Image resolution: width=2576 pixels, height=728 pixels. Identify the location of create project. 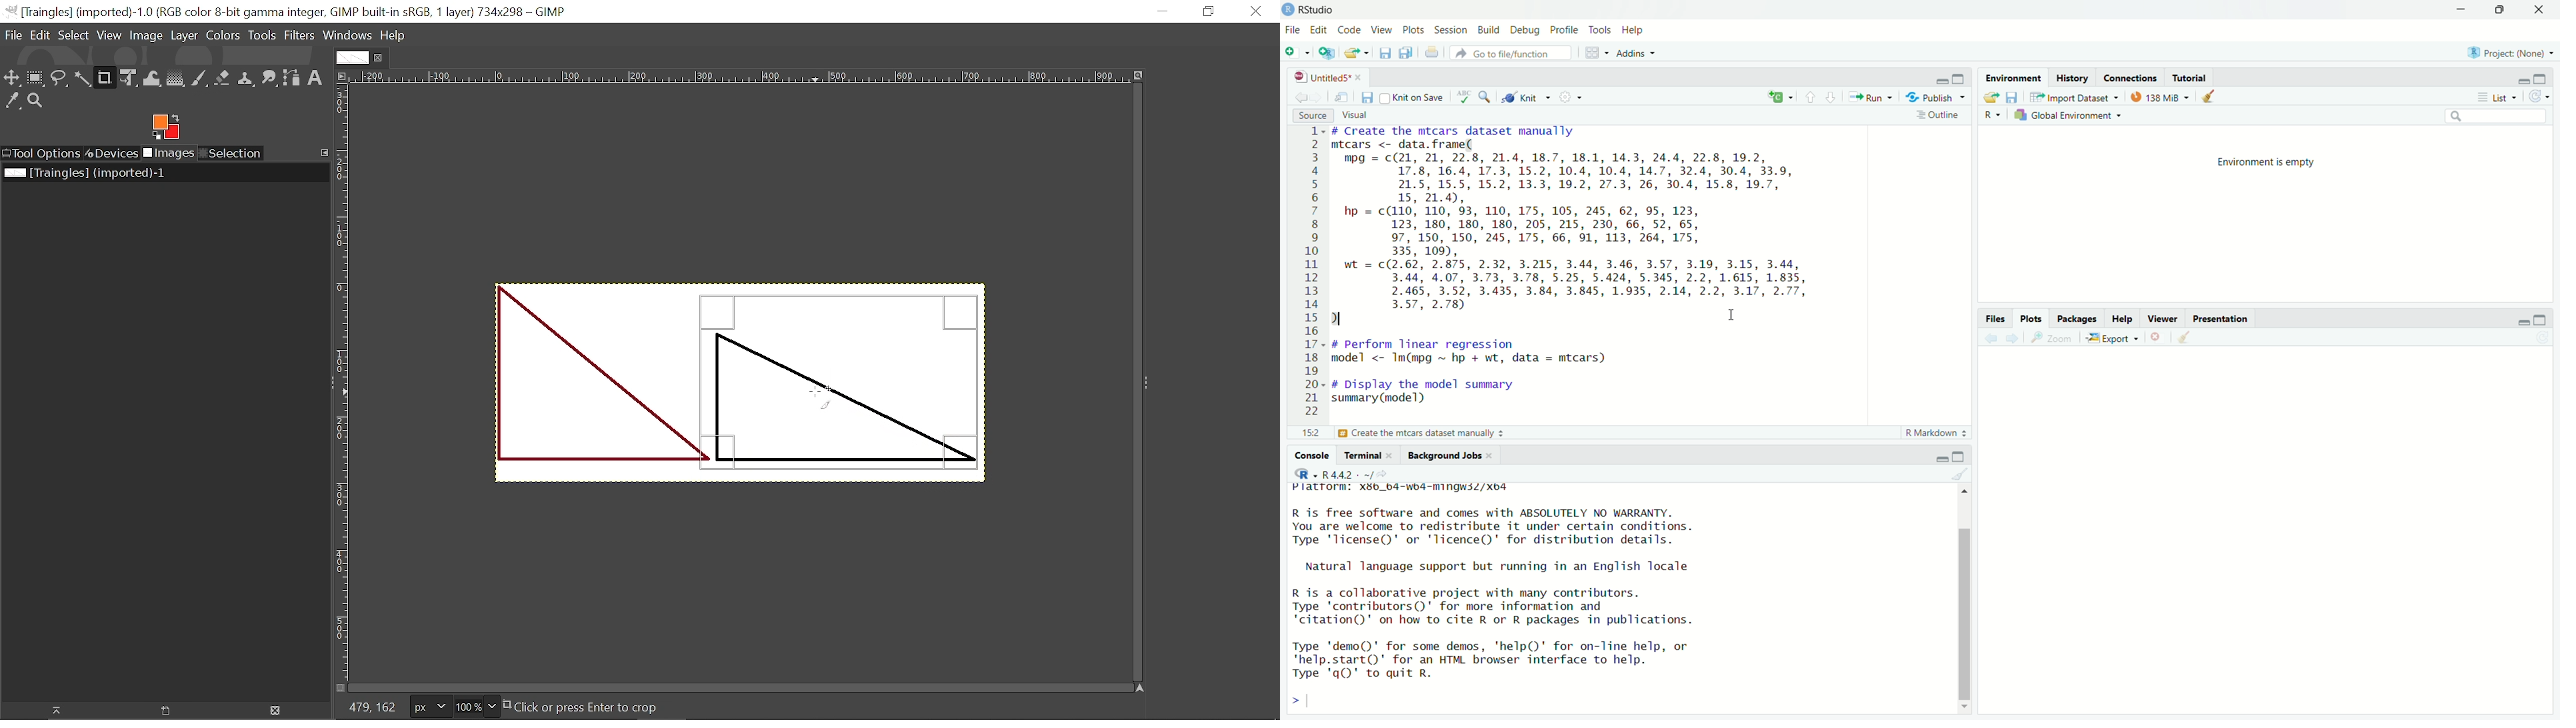
(1327, 53).